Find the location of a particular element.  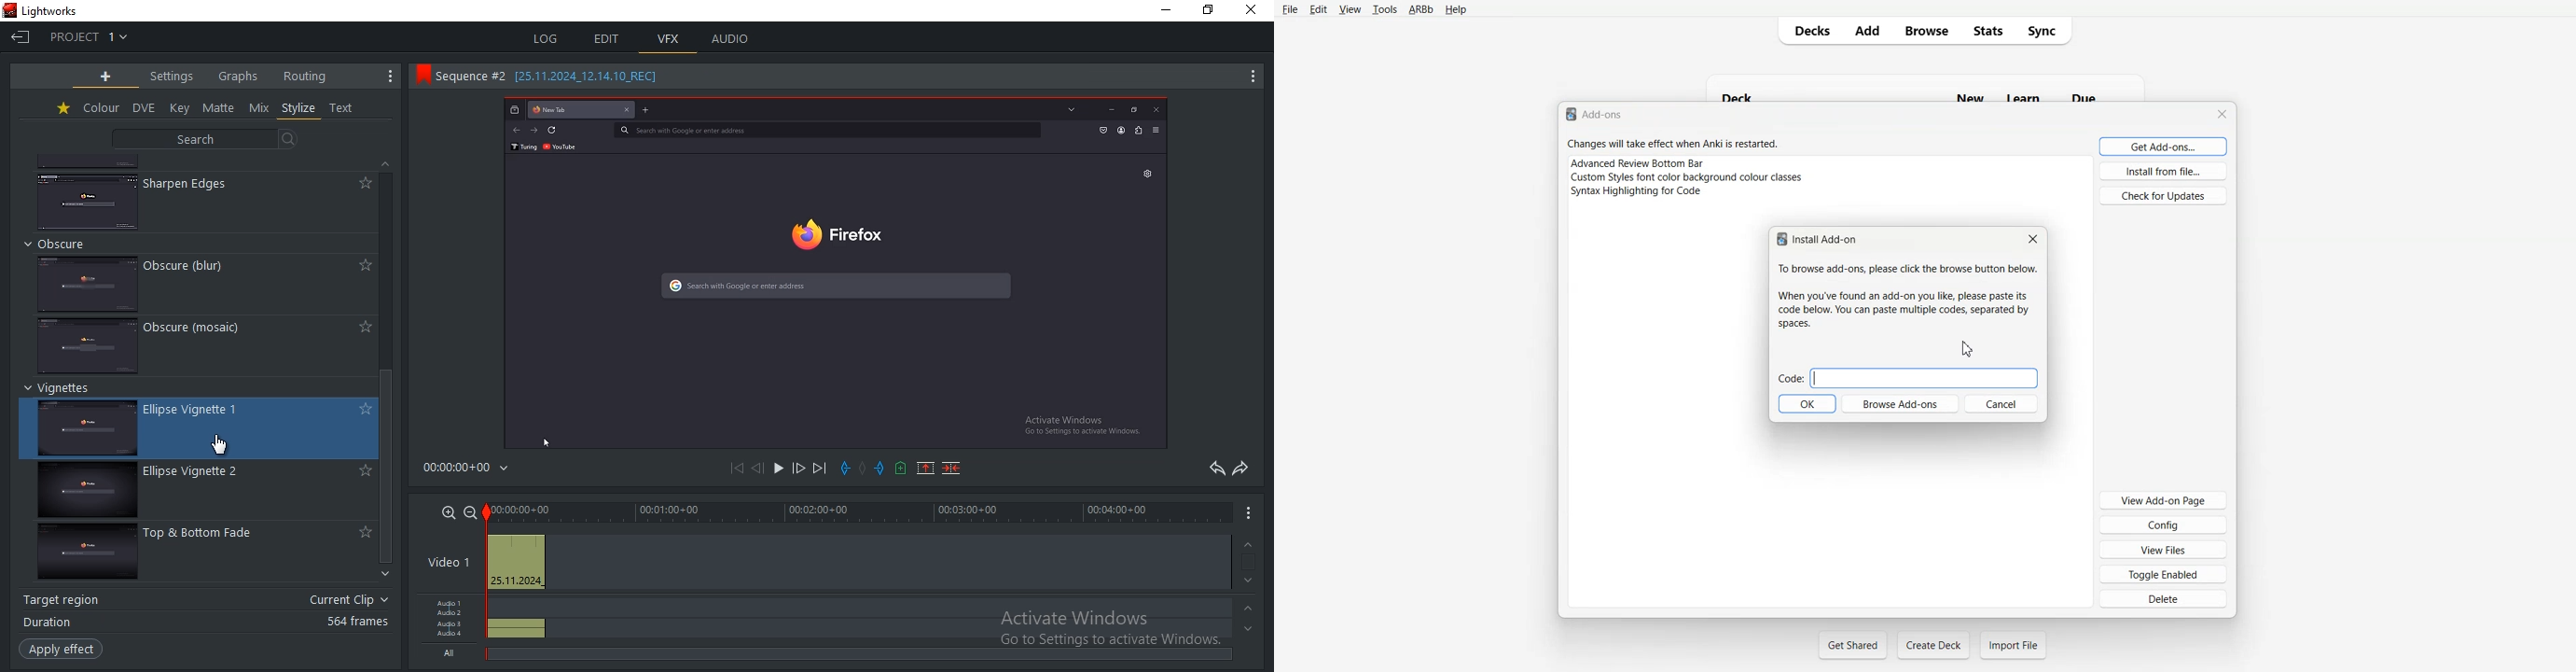

stylize is located at coordinates (298, 108).